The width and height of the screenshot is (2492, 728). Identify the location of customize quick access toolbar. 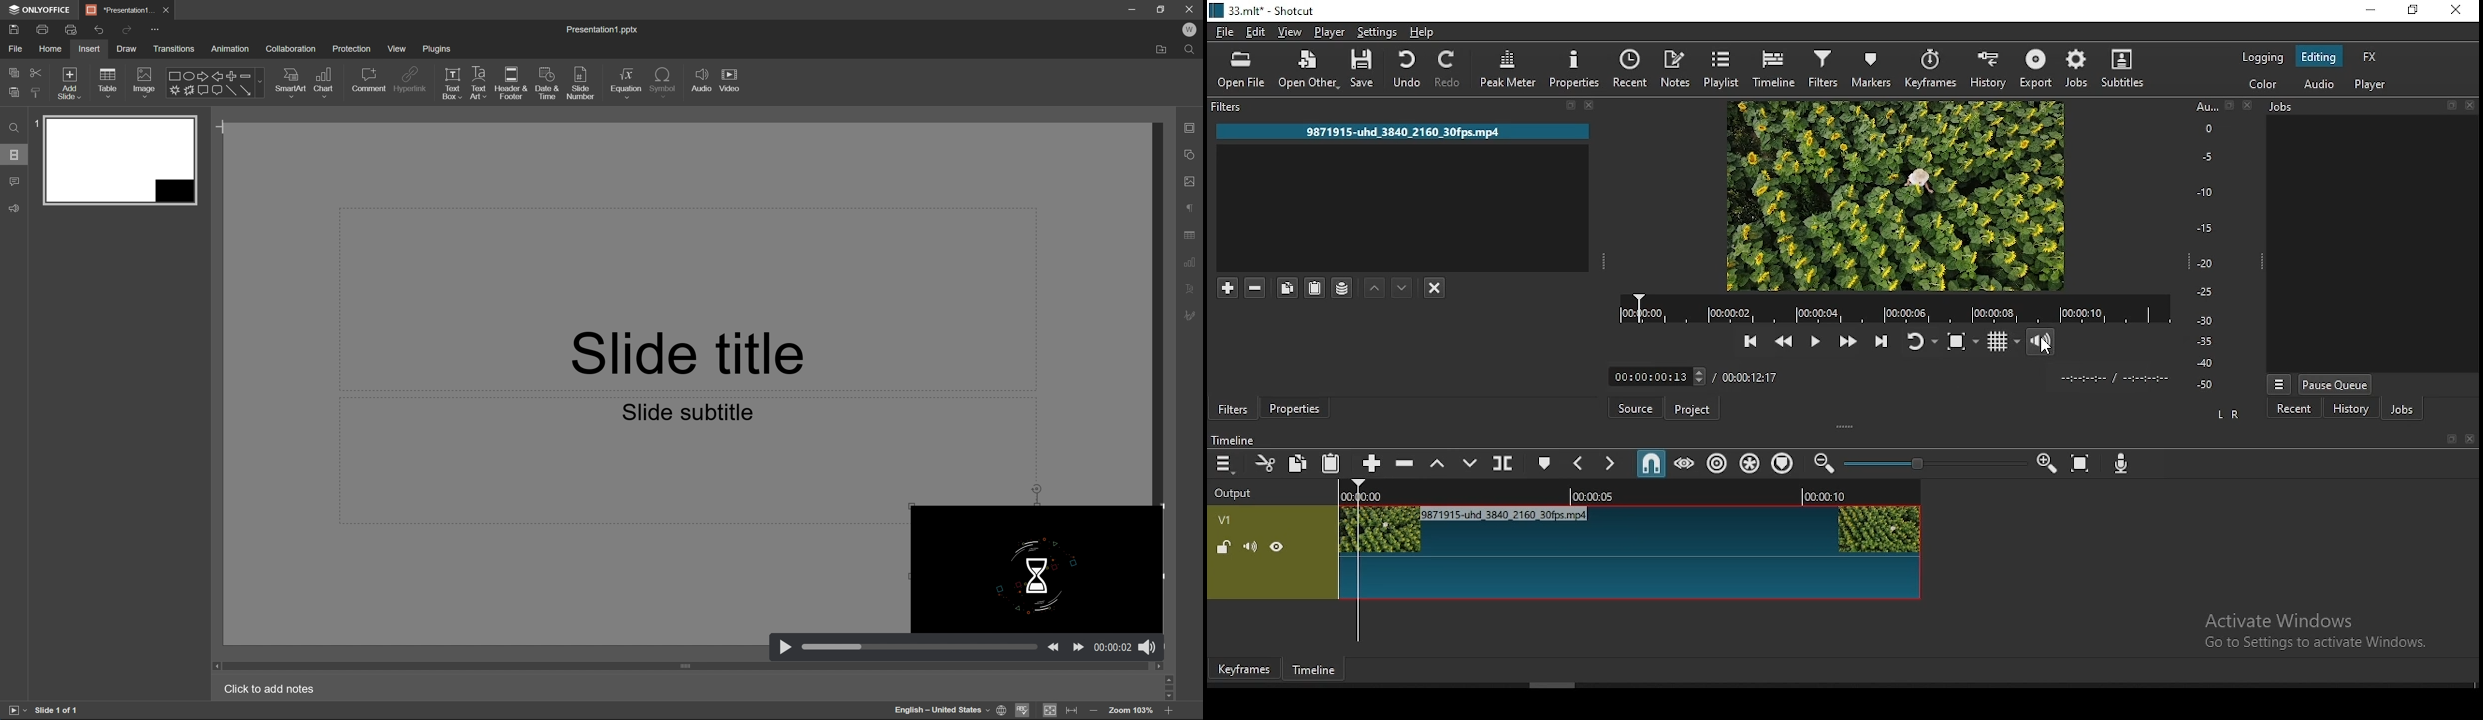
(157, 30).